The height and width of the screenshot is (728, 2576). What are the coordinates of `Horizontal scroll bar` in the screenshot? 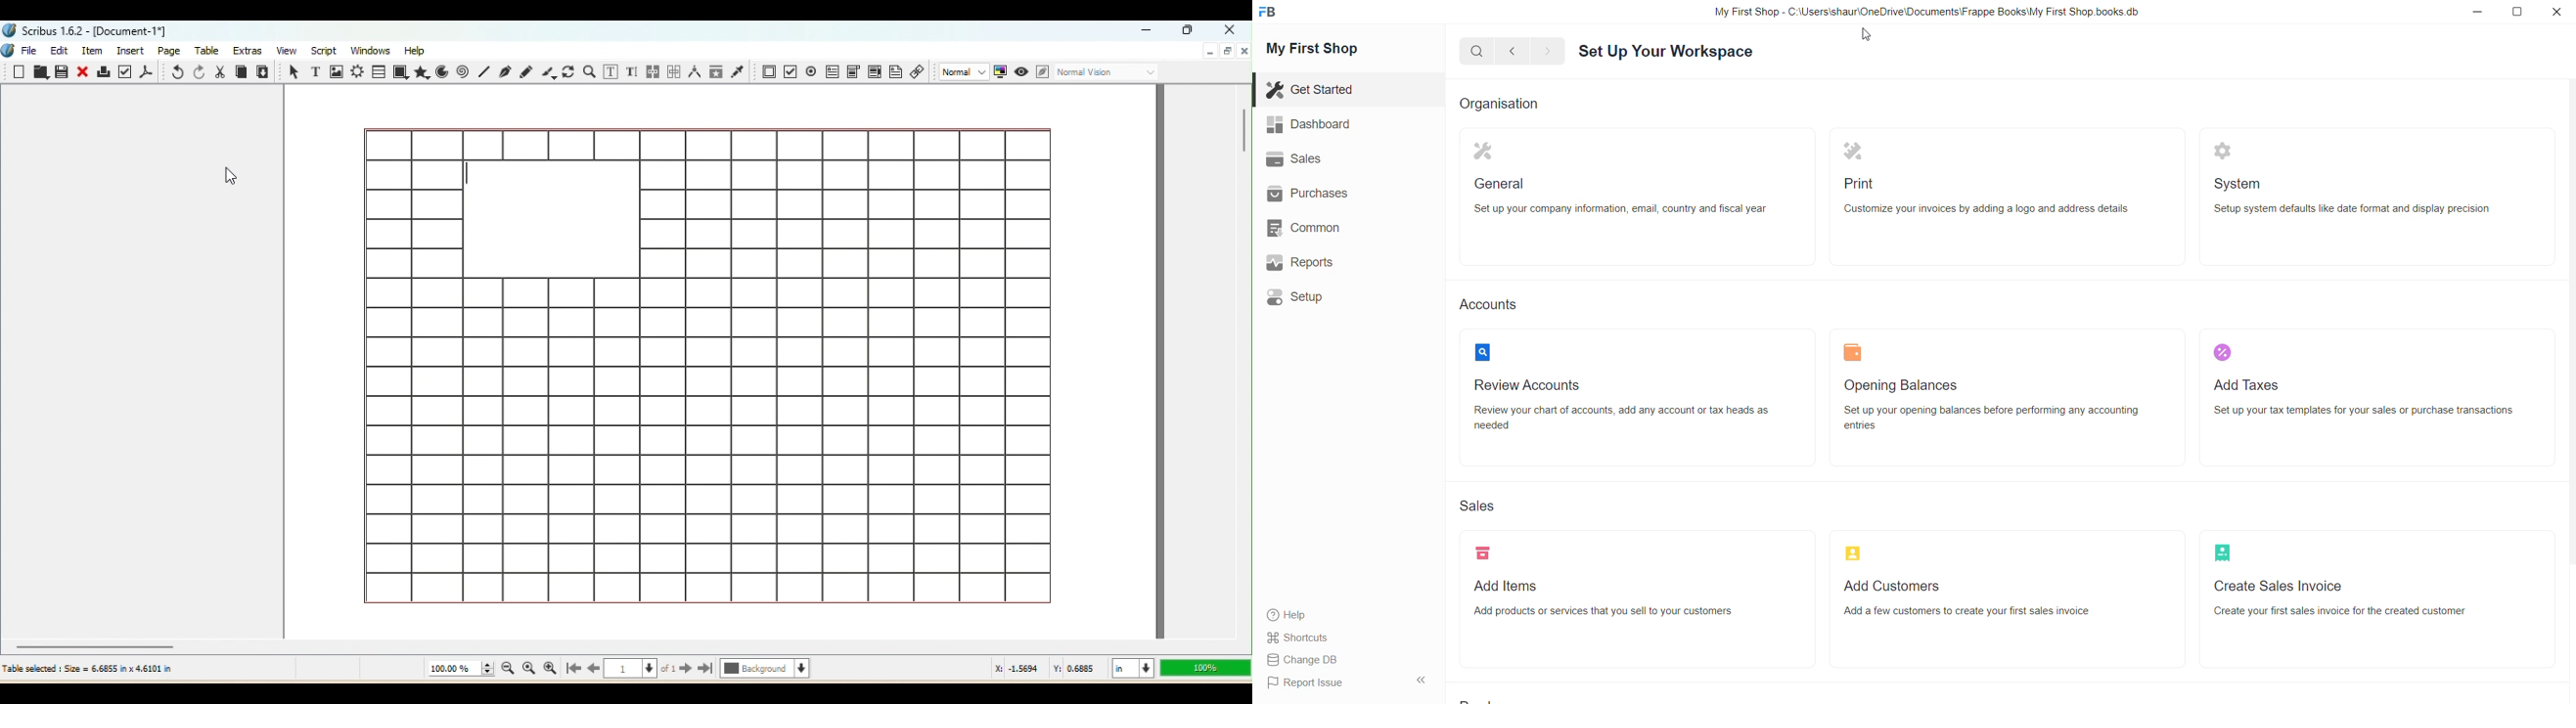 It's located at (625, 645).